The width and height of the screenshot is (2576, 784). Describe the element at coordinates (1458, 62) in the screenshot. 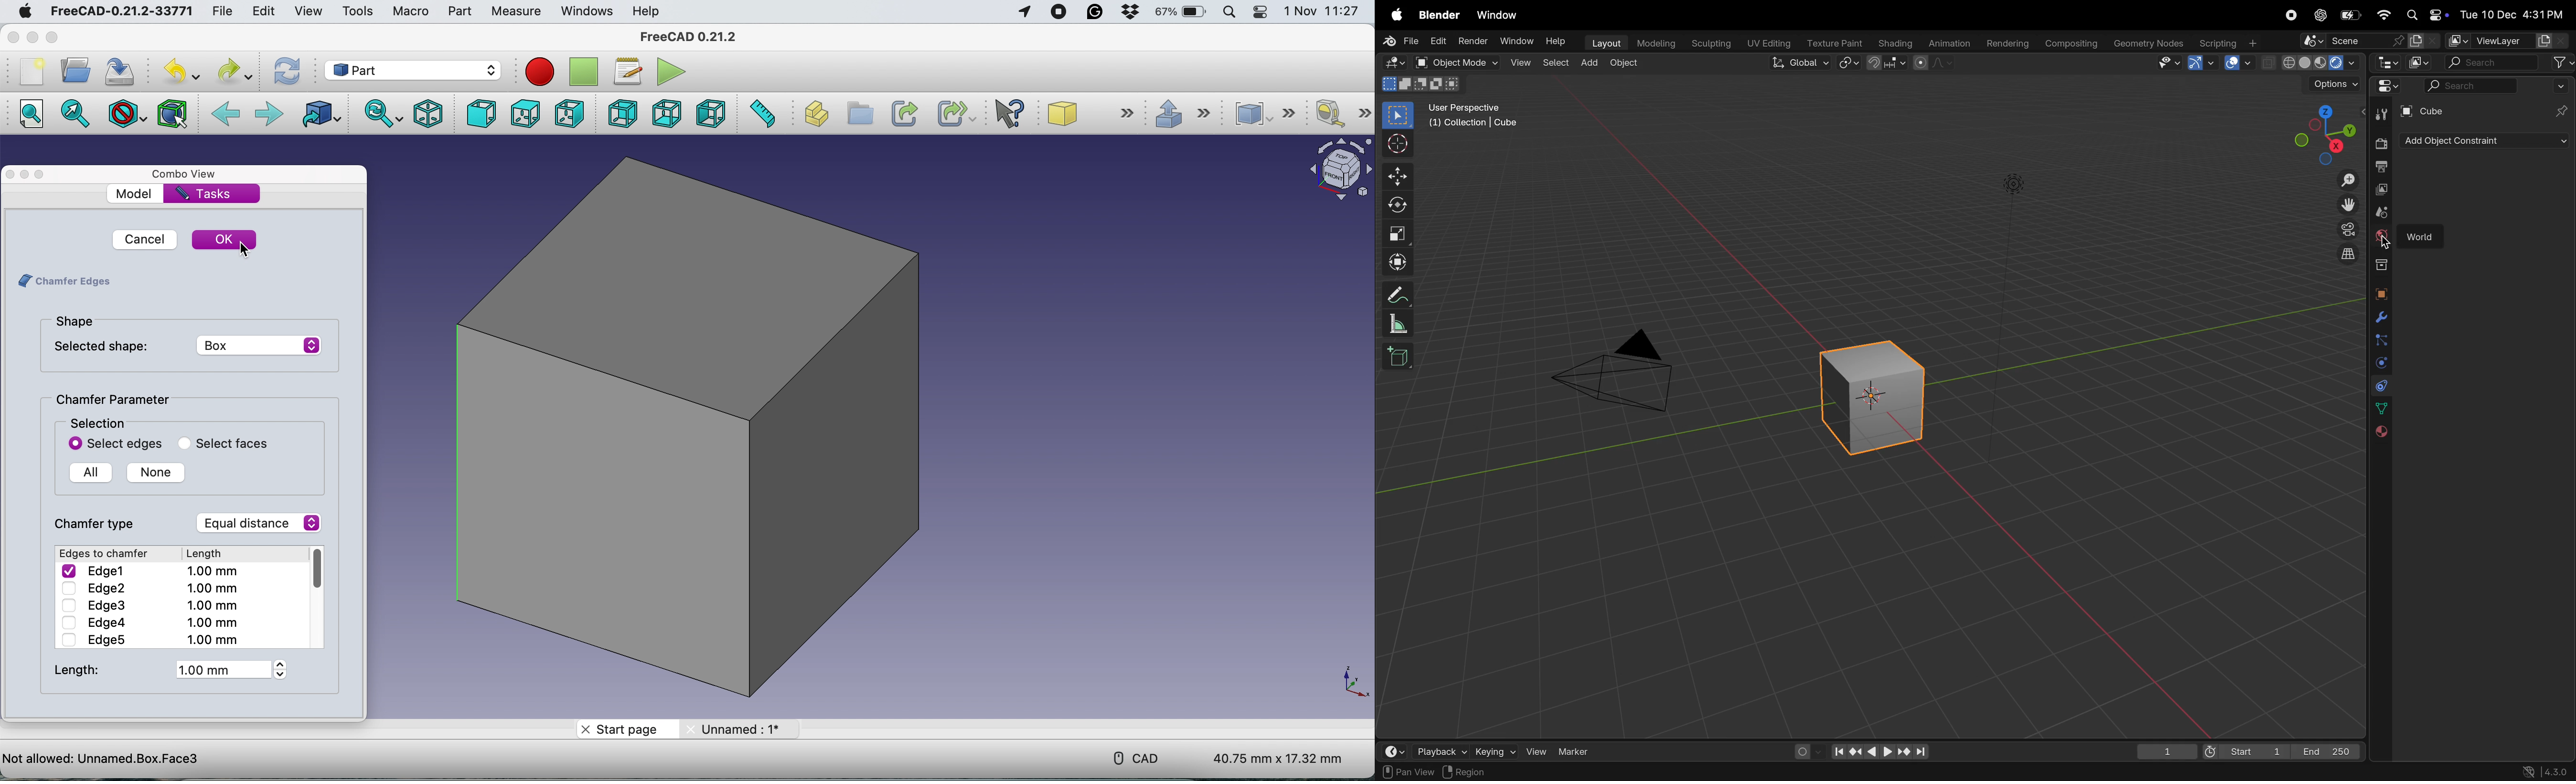

I see `object mode` at that location.